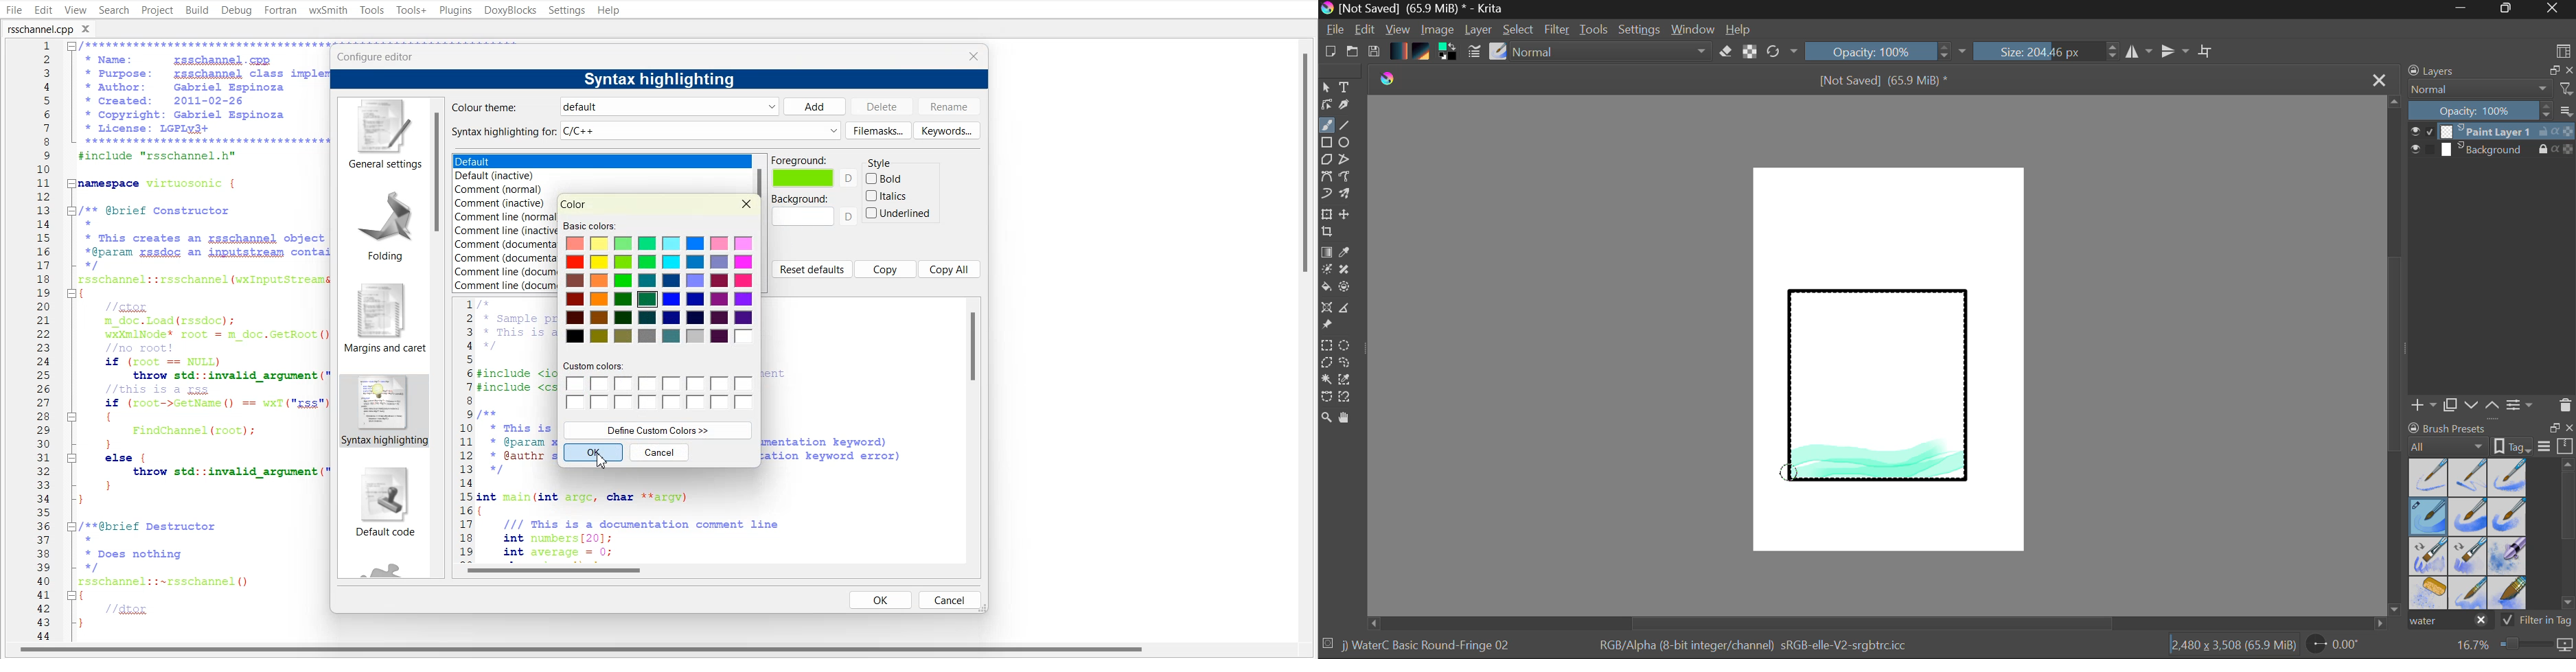 Image resolution: width=2576 pixels, height=672 pixels. I want to click on Zoom, so click(1327, 419).